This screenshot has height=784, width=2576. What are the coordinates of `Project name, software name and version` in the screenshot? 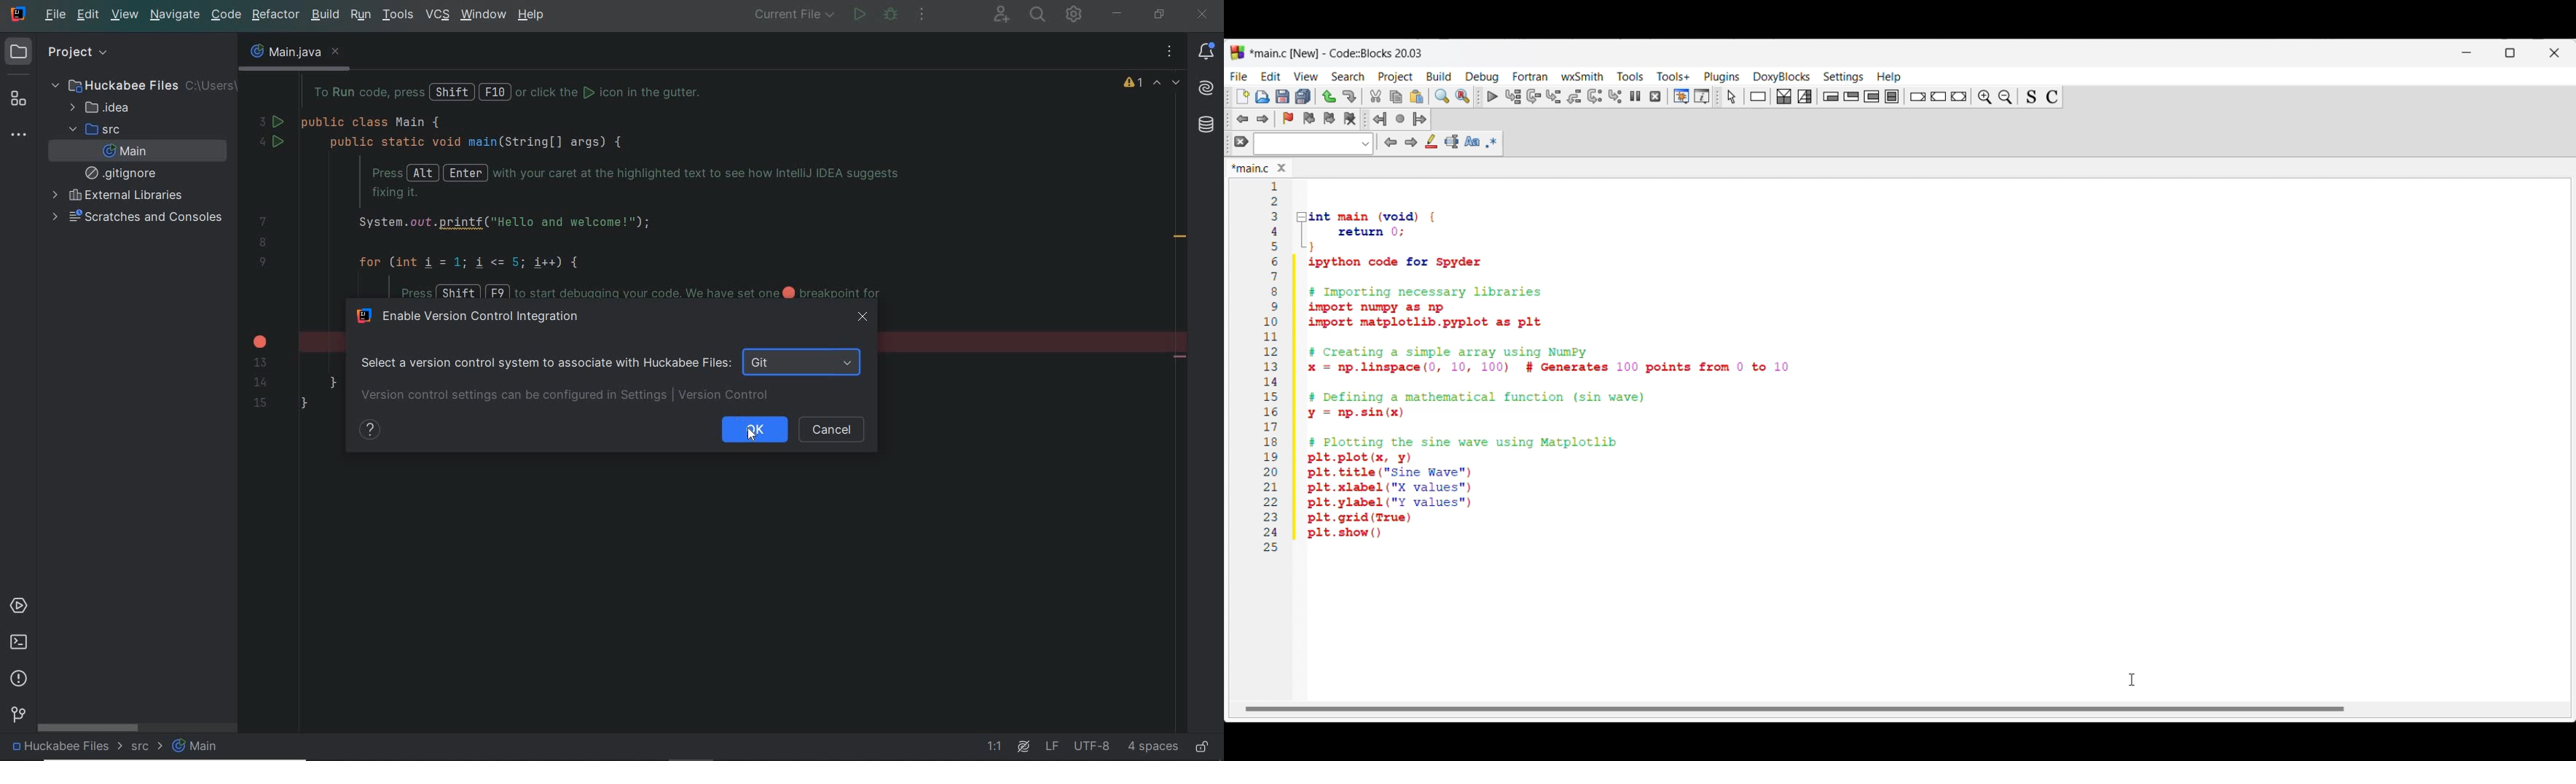 It's located at (1339, 53).